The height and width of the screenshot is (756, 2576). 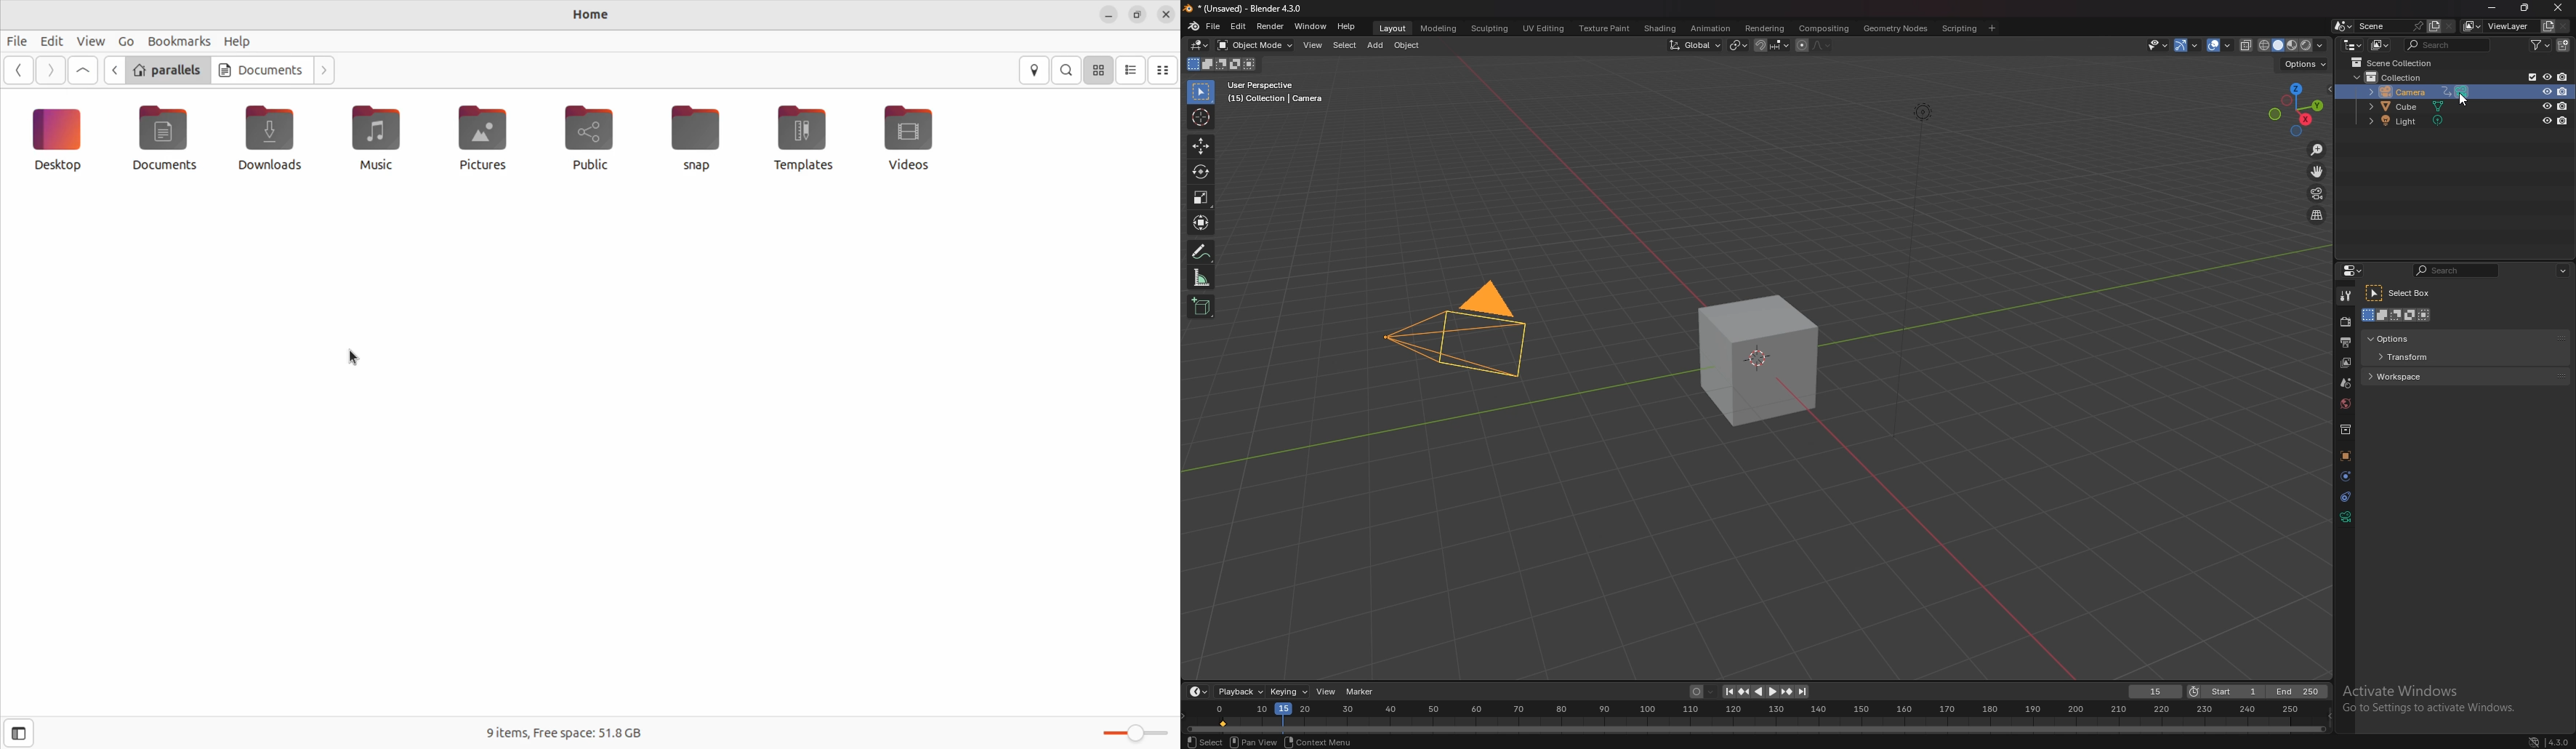 What do you see at coordinates (2379, 45) in the screenshot?
I see `display mode` at bounding box center [2379, 45].